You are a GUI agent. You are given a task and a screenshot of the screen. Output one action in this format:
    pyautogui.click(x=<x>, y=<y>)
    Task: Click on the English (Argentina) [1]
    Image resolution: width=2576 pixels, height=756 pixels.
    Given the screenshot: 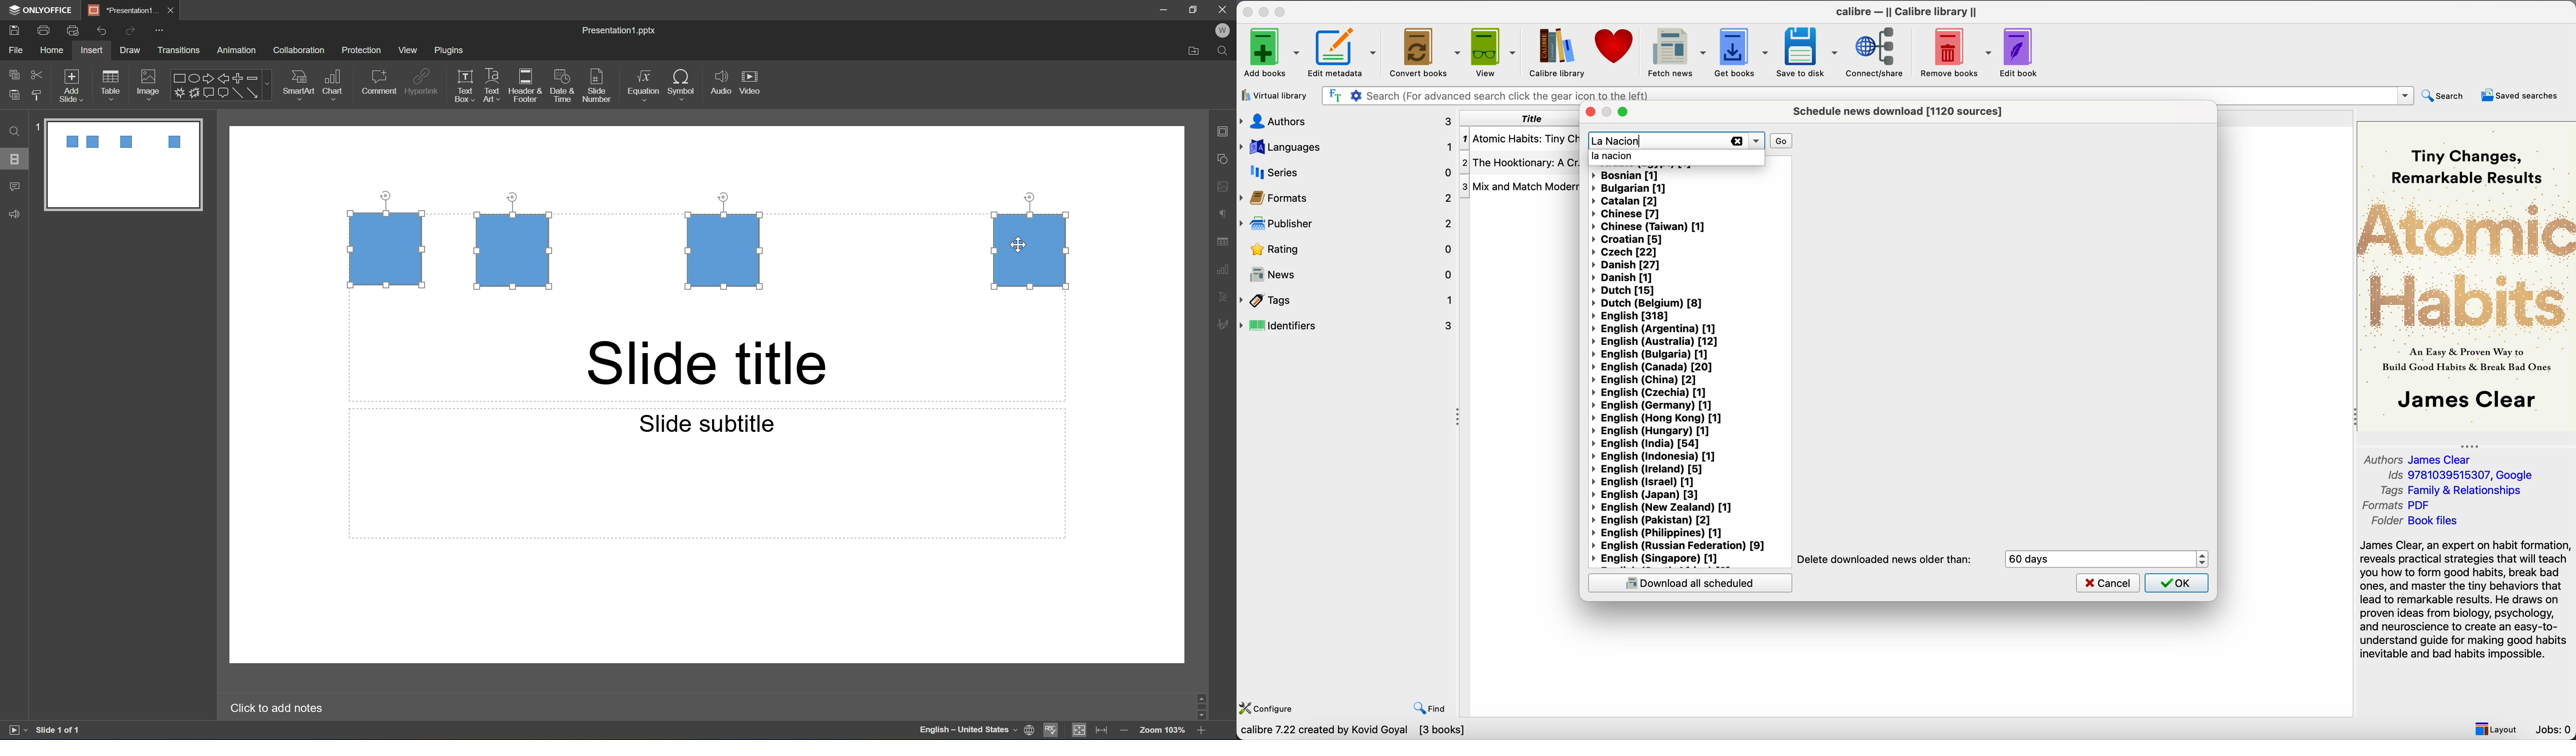 What is the action you would take?
    pyautogui.click(x=1655, y=329)
    